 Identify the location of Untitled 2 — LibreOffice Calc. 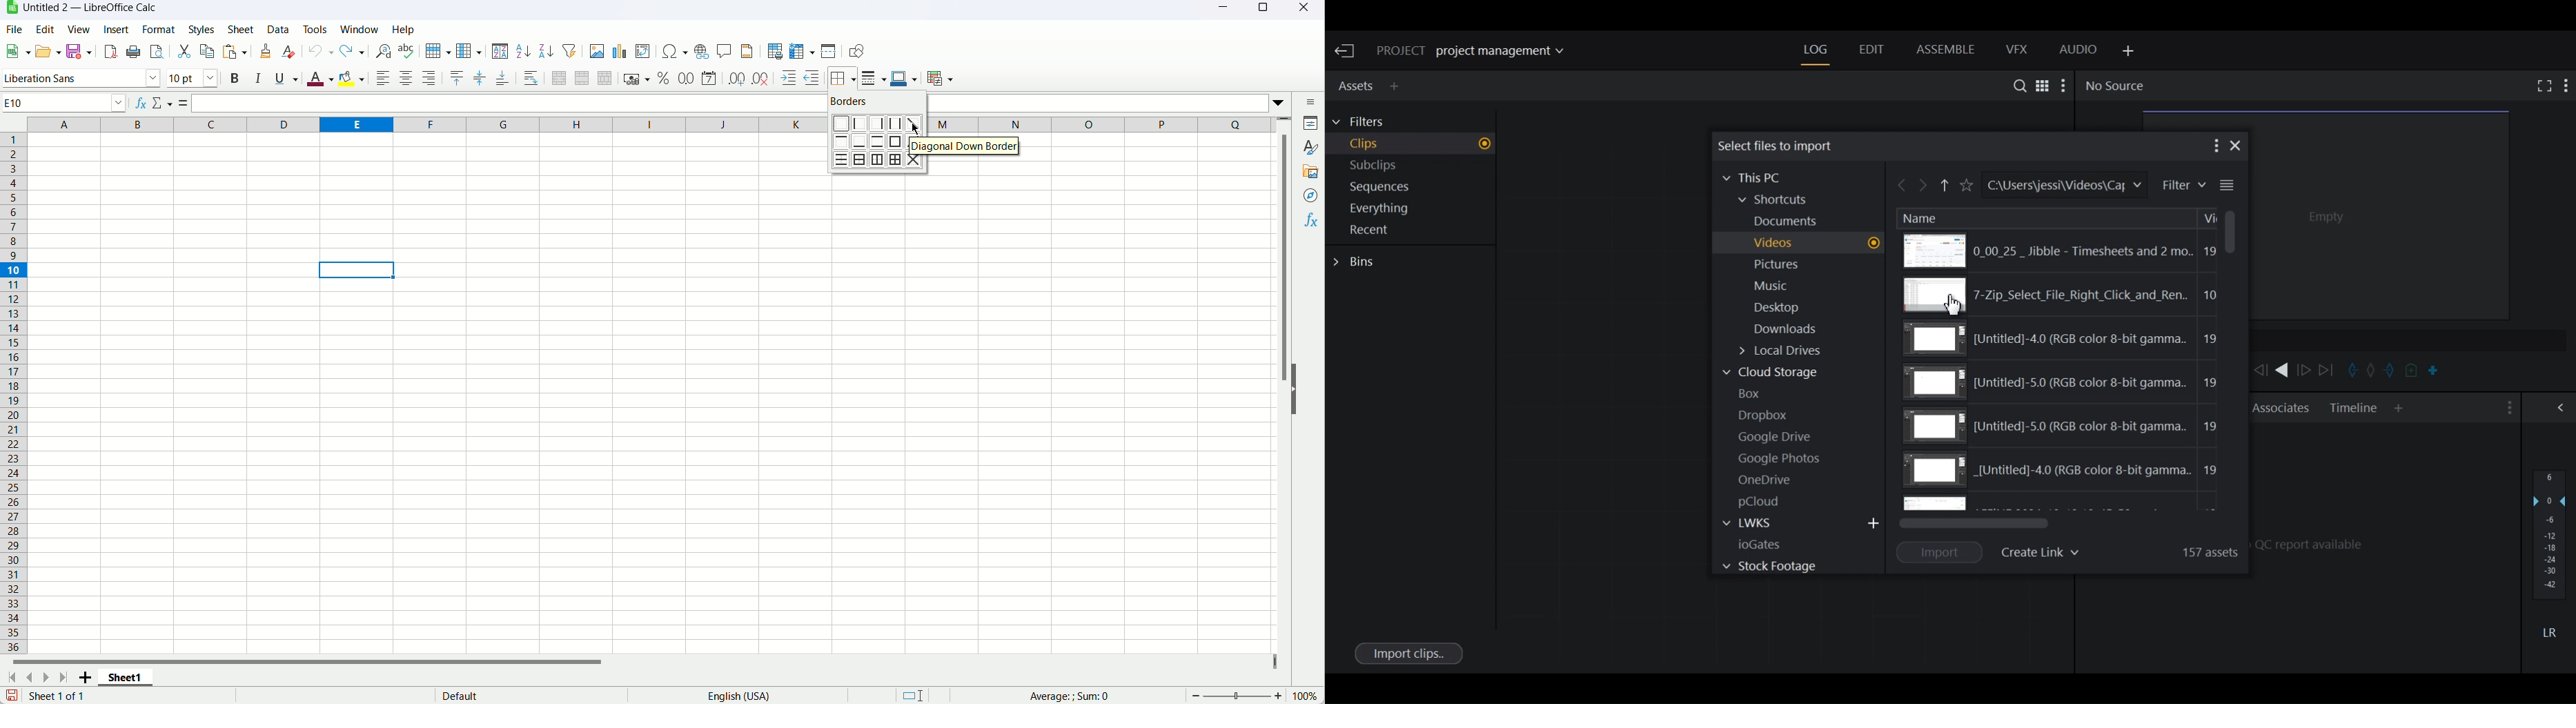
(90, 8).